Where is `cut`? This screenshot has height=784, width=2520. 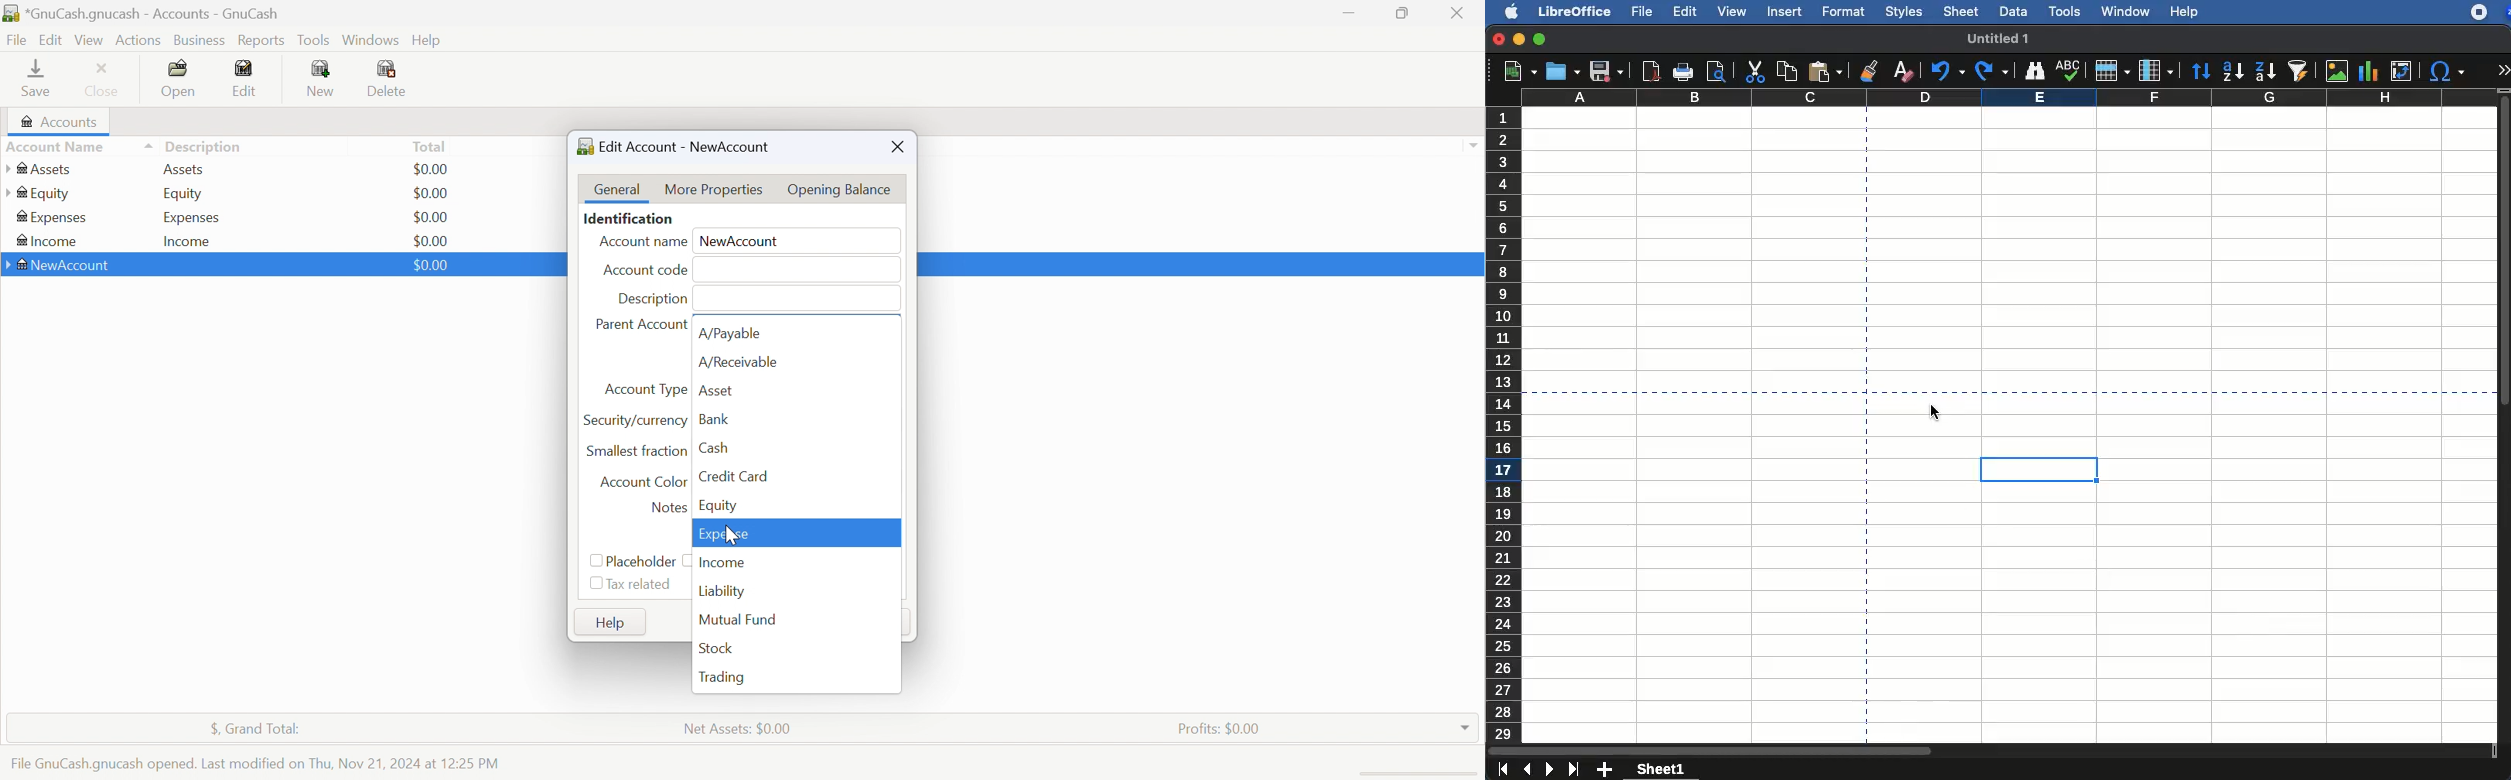
cut is located at coordinates (1754, 73).